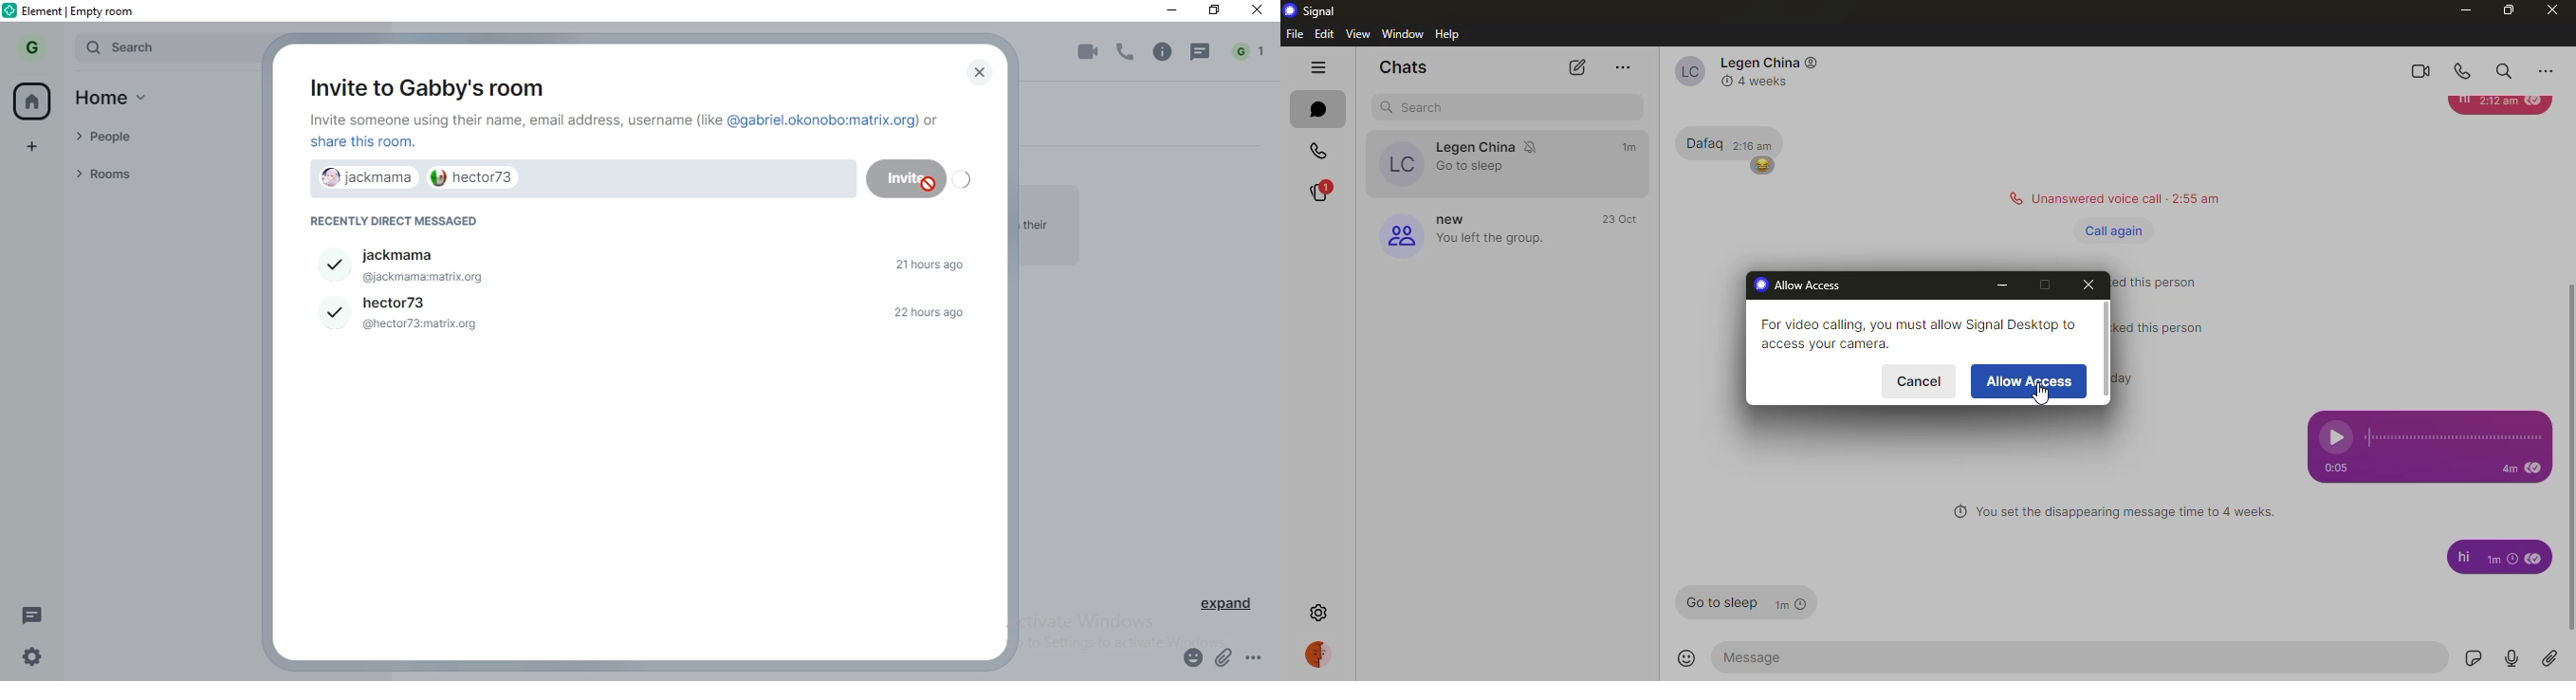 The height and width of the screenshot is (700, 2576). What do you see at coordinates (2423, 69) in the screenshot?
I see `video call` at bounding box center [2423, 69].